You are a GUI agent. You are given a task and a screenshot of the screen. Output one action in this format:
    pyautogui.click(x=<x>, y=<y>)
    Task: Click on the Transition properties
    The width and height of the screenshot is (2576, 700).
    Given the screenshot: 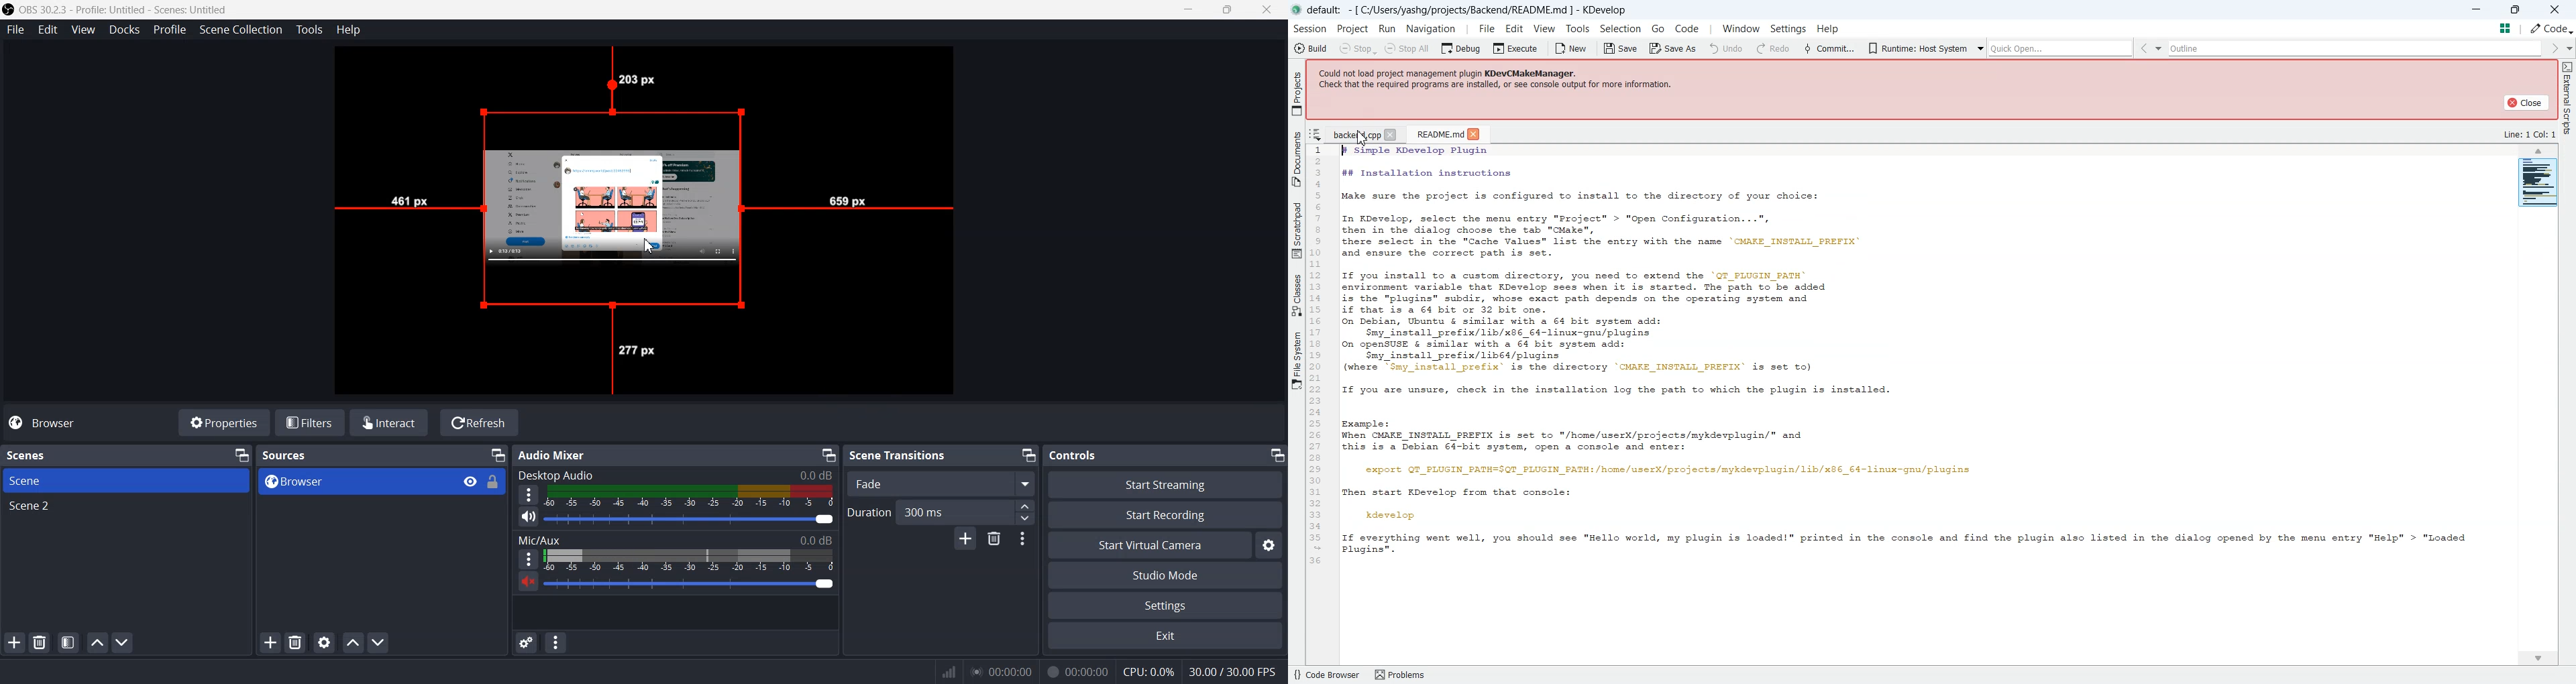 What is the action you would take?
    pyautogui.click(x=1020, y=539)
    